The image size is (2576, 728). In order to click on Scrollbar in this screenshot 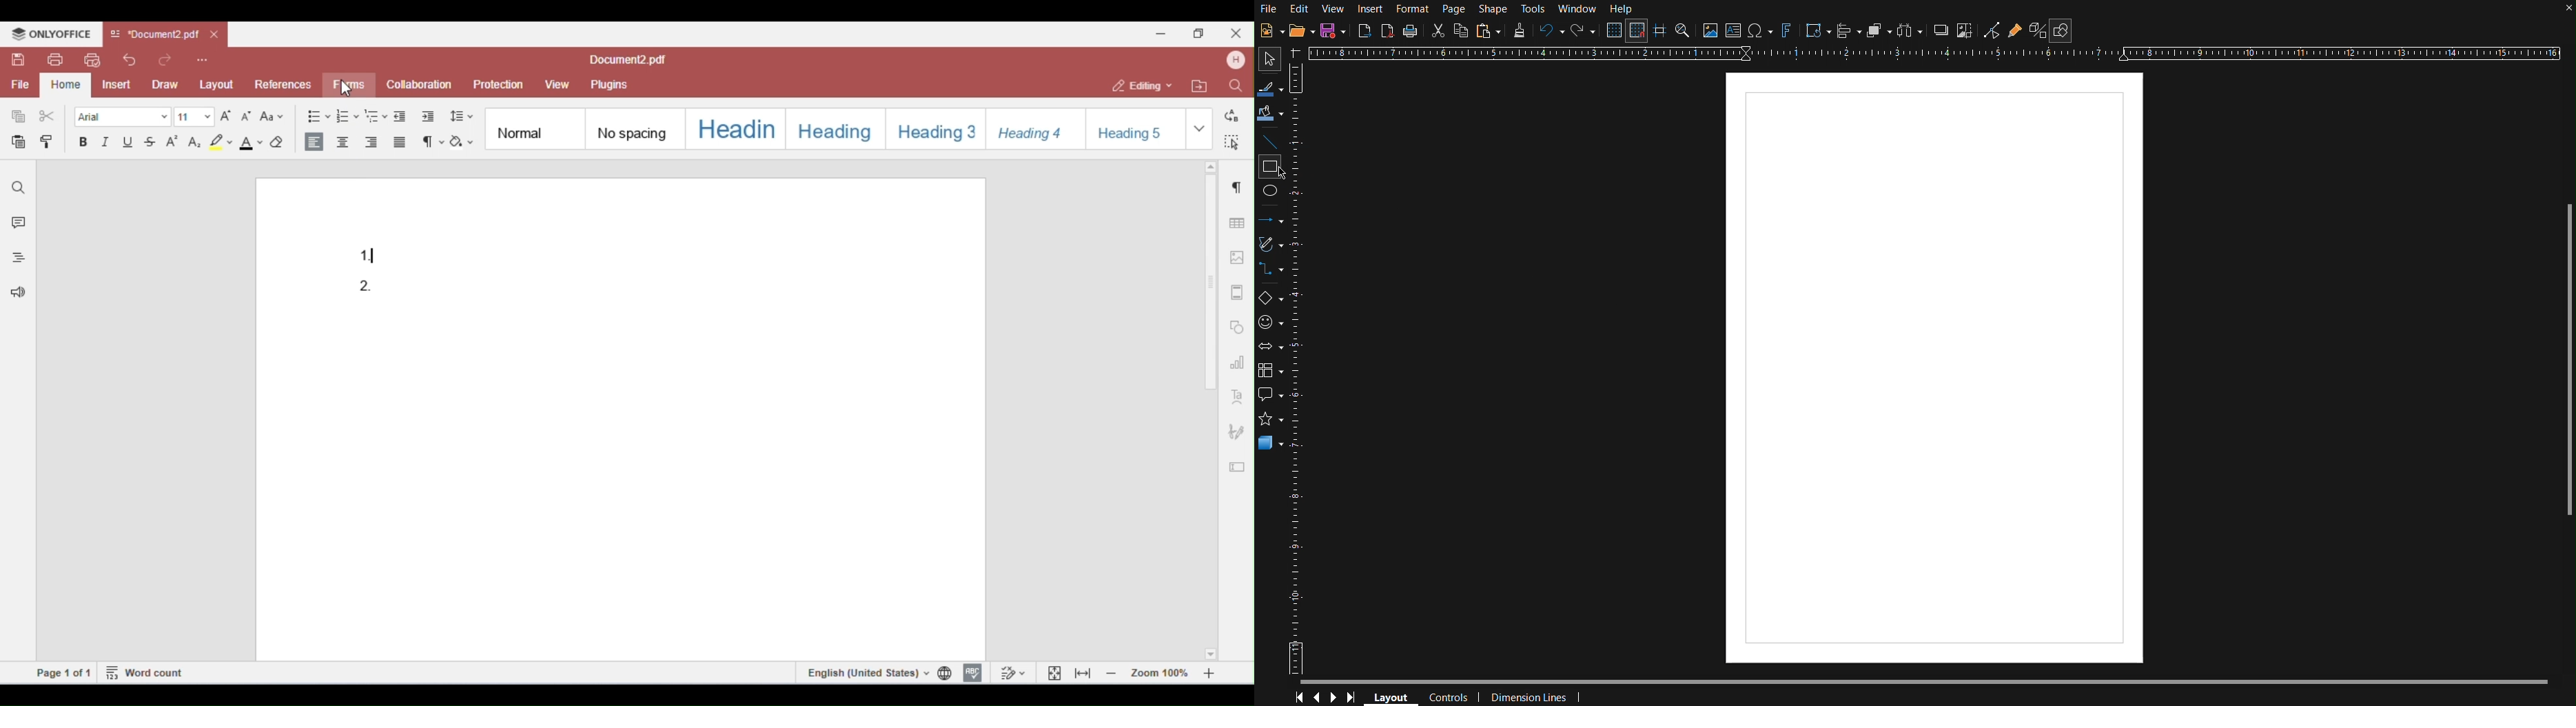, I will do `click(1935, 683)`.